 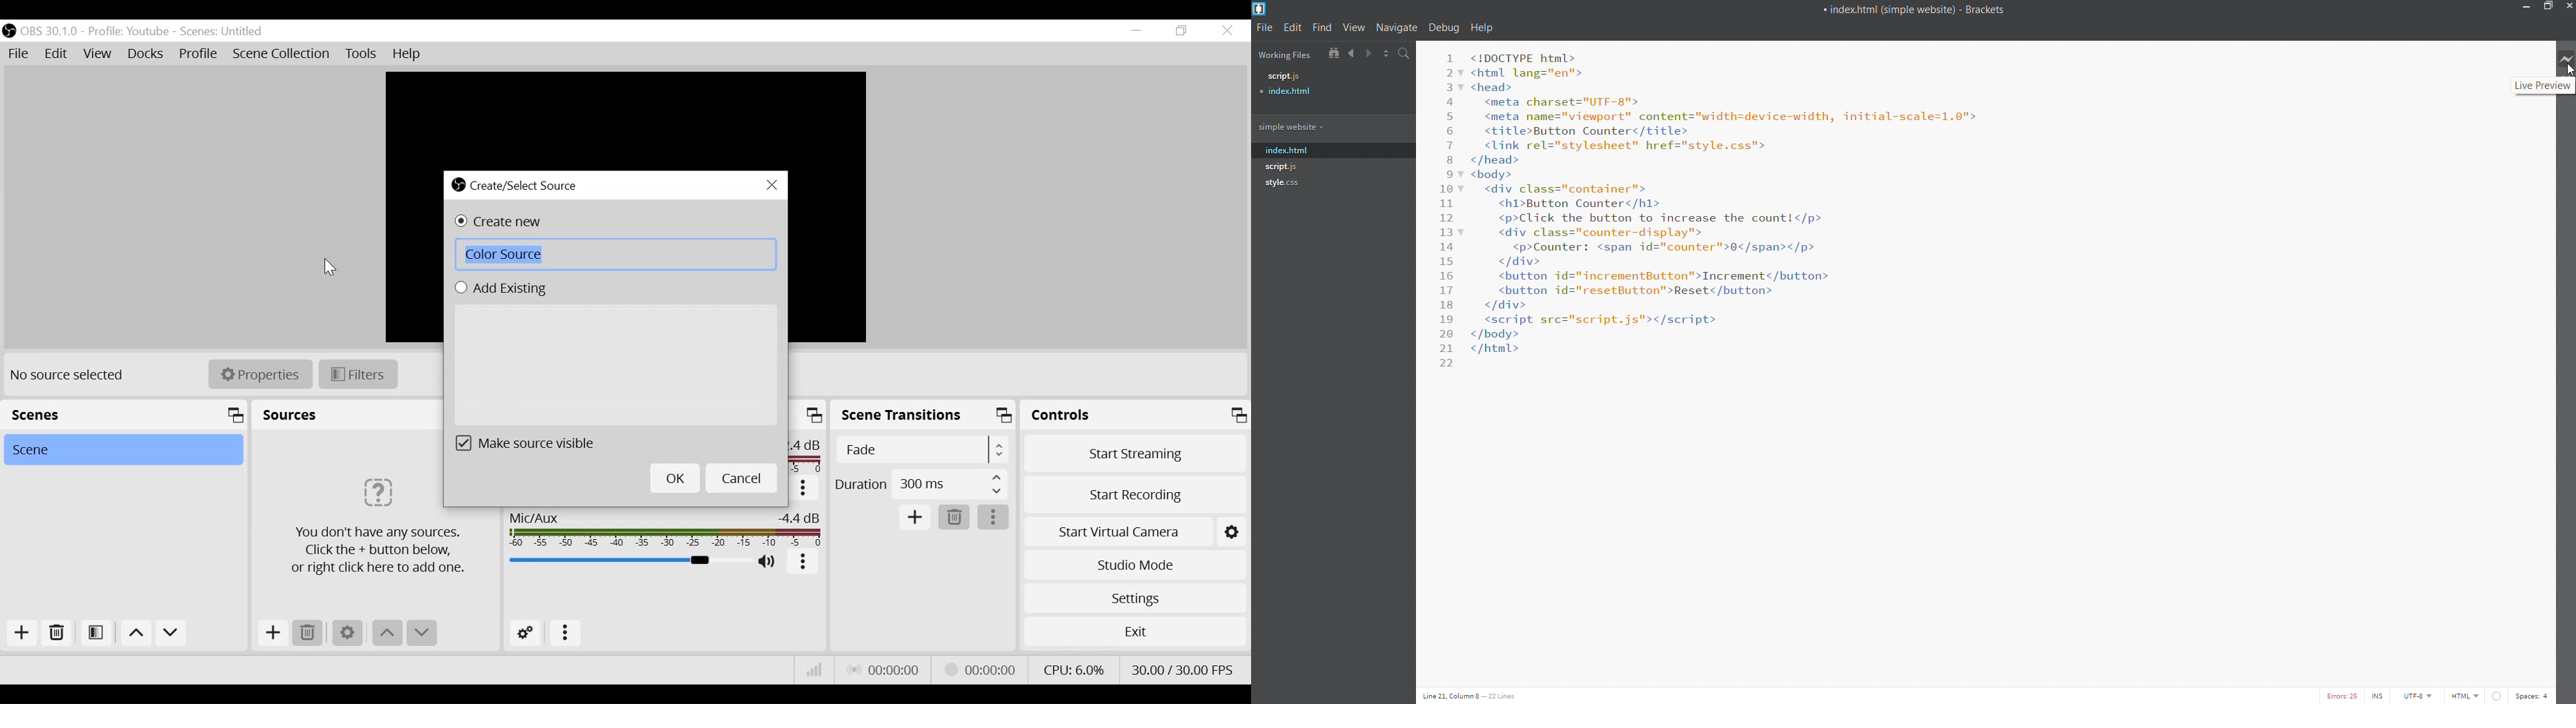 What do you see at coordinates (273, 633) in the screenshot?
I see `Add` at bounding box center [273, 633].